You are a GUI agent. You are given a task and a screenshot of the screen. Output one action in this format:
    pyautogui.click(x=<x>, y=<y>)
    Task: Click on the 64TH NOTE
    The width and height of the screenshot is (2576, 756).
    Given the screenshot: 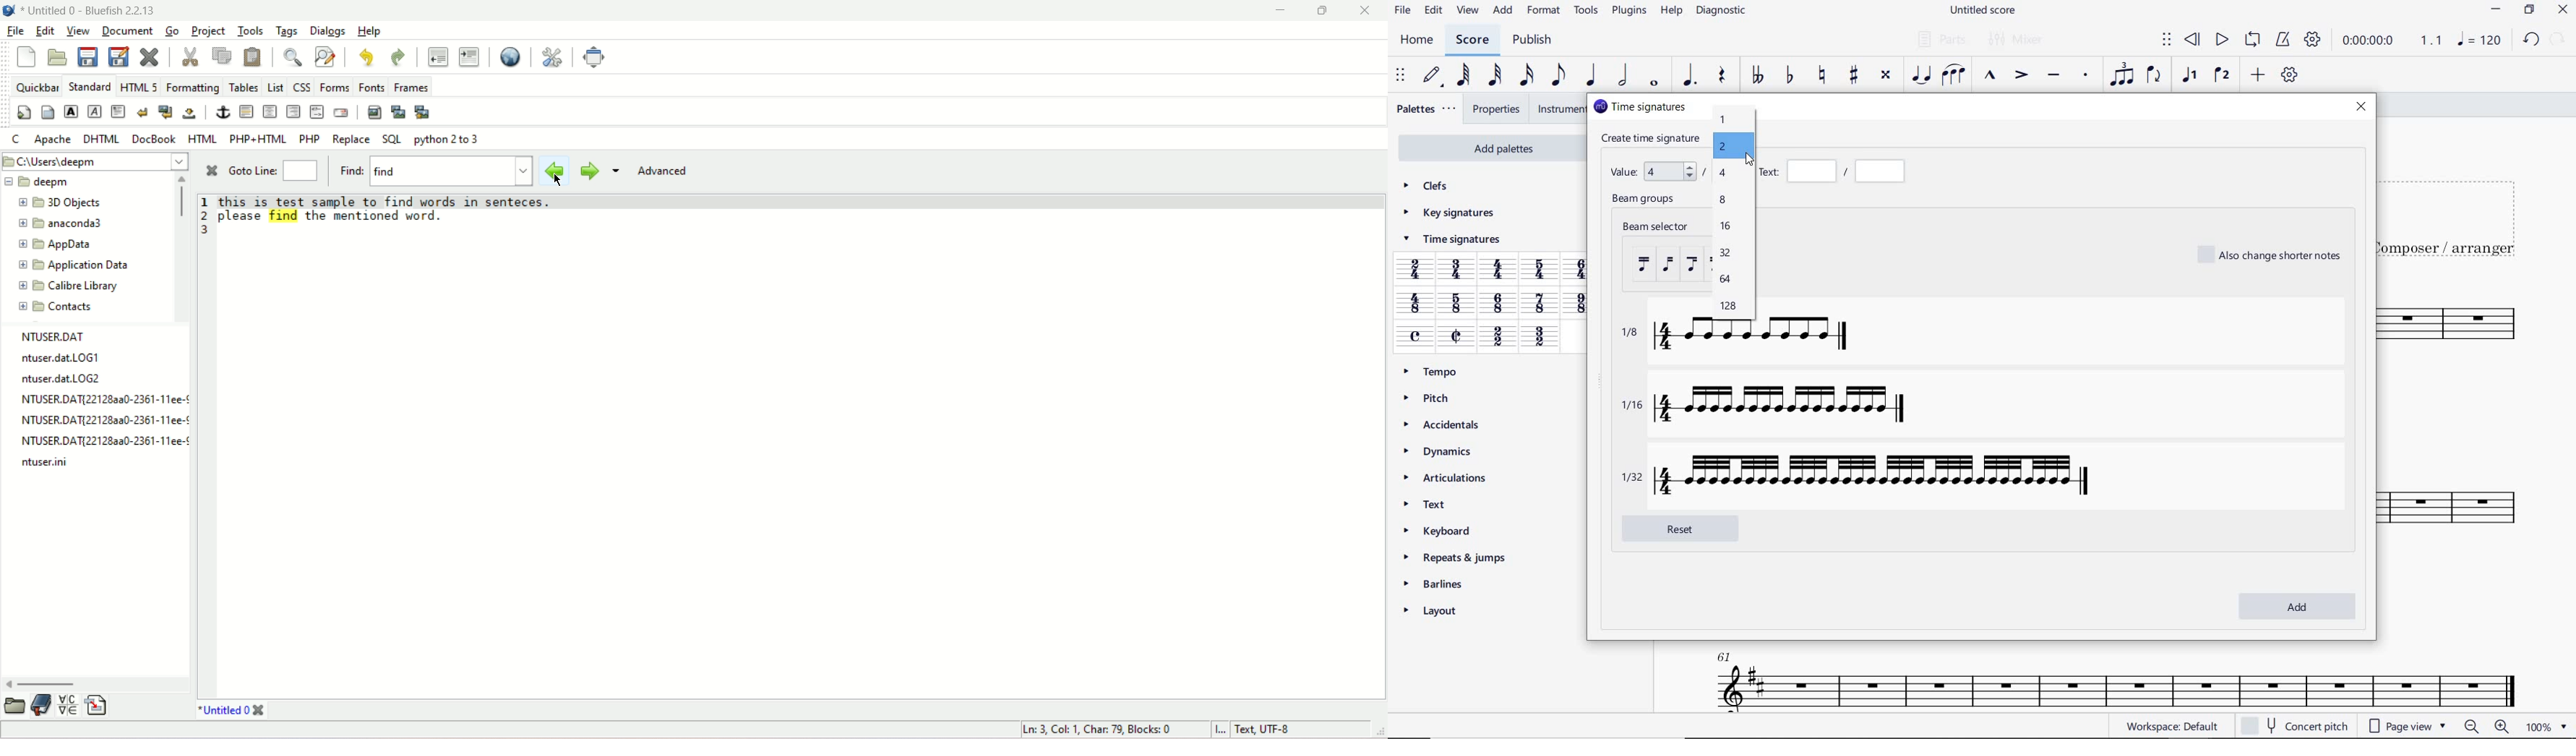 What is the action you would take?
    pyautogui.click(x=1463, y=75)
    